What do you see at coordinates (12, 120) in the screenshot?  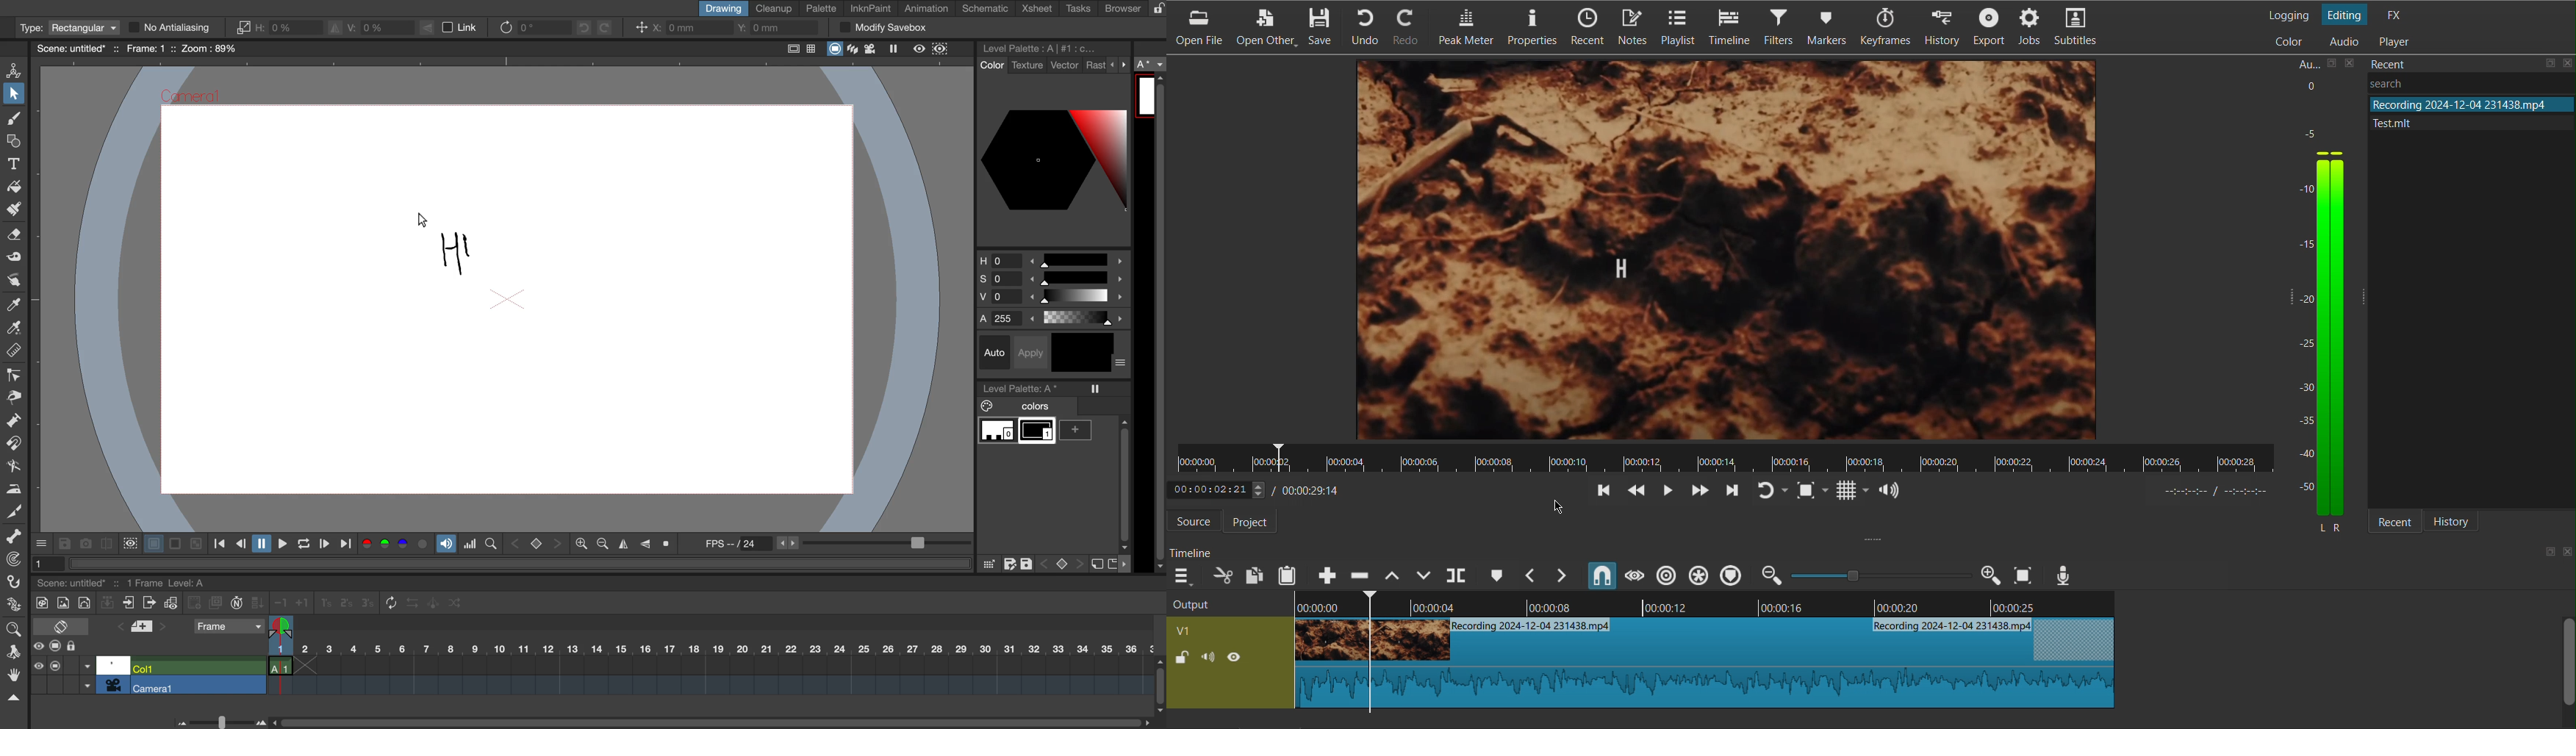 I see `brush tool` at bounding box center [12, 120].